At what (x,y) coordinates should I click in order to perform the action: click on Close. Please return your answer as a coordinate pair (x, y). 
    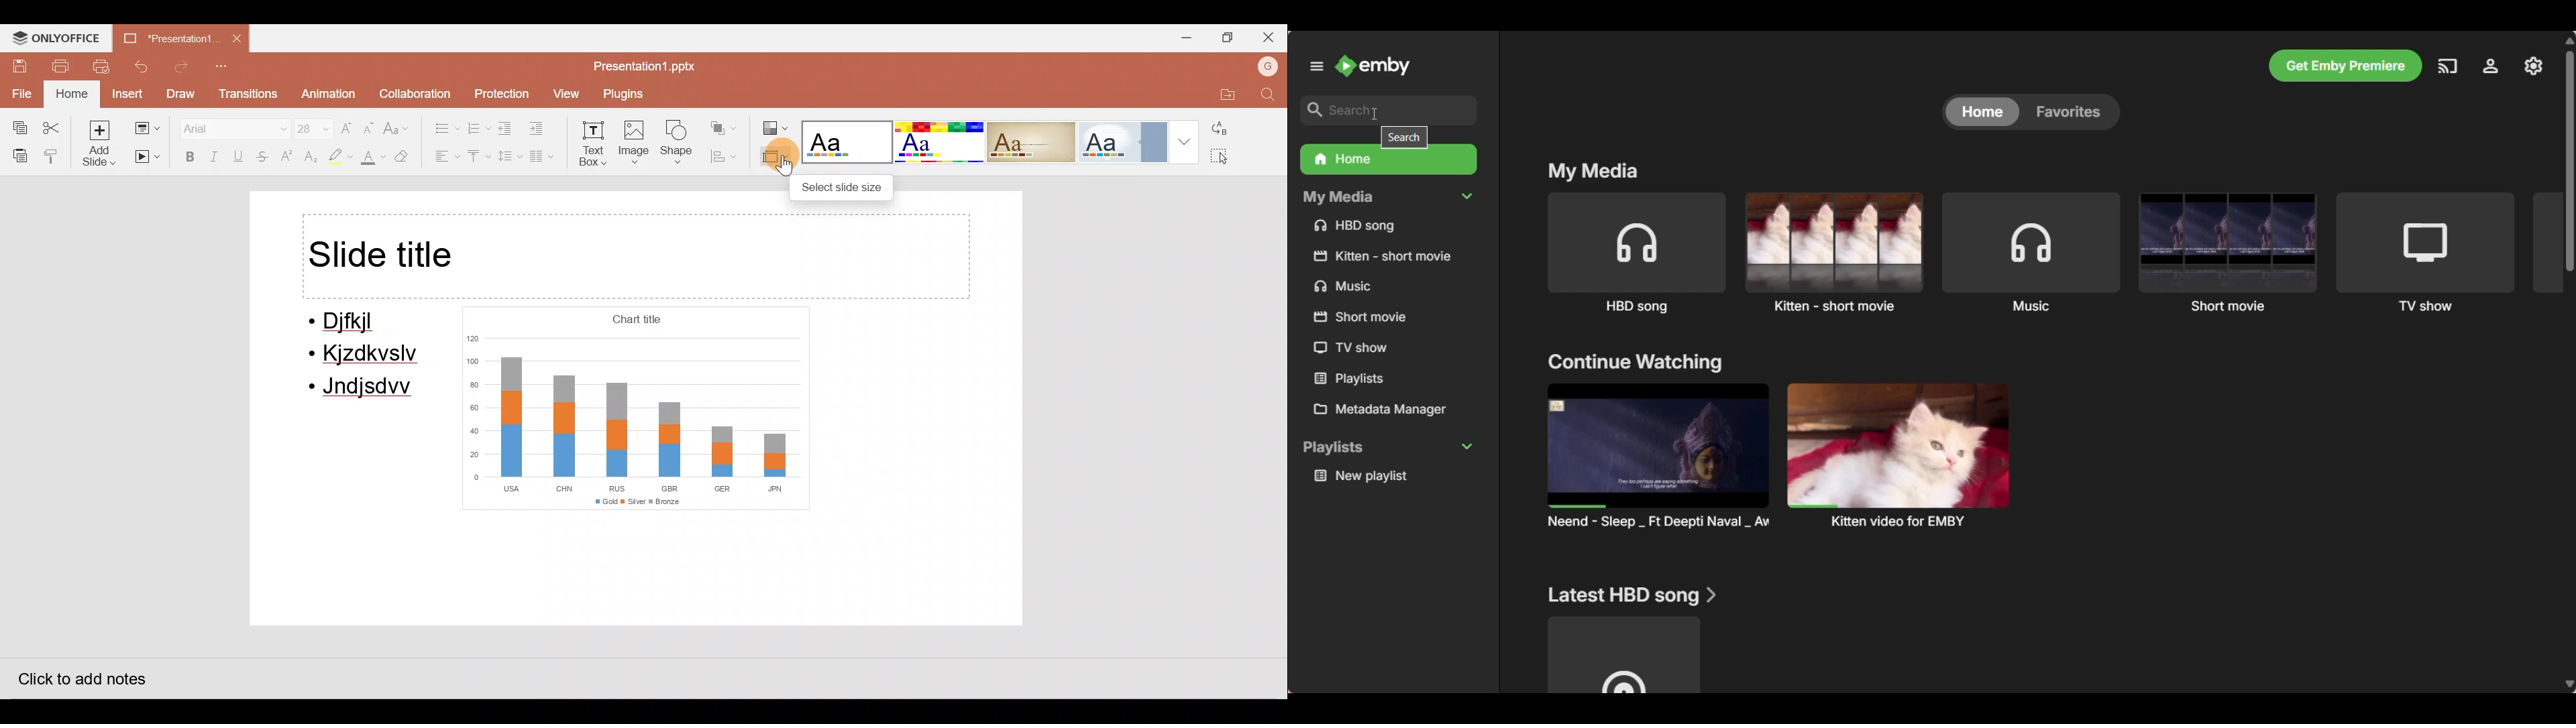
    Looking at the image, I should click on (1271, 35).